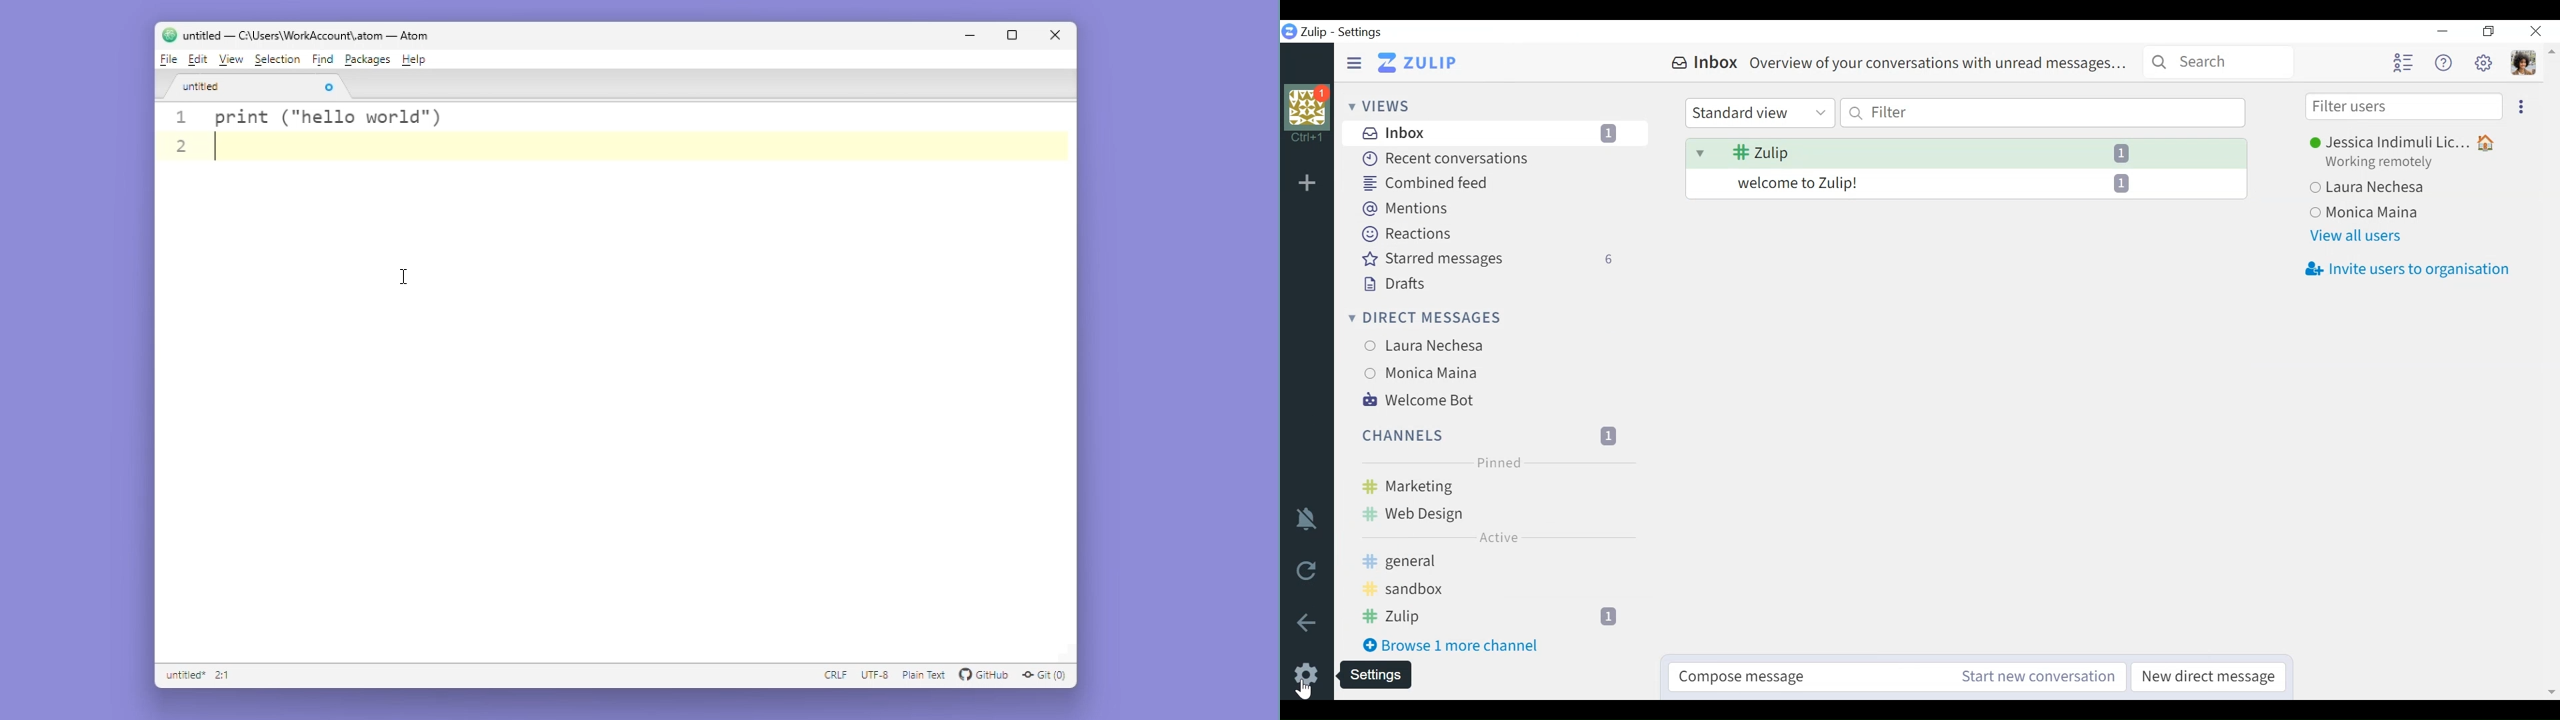 Image resolution: width=2576 pixels, height=728 pixels. Describe the element at coordinates (1498, 515) in the screenshot. I see `#Channel` at that location.